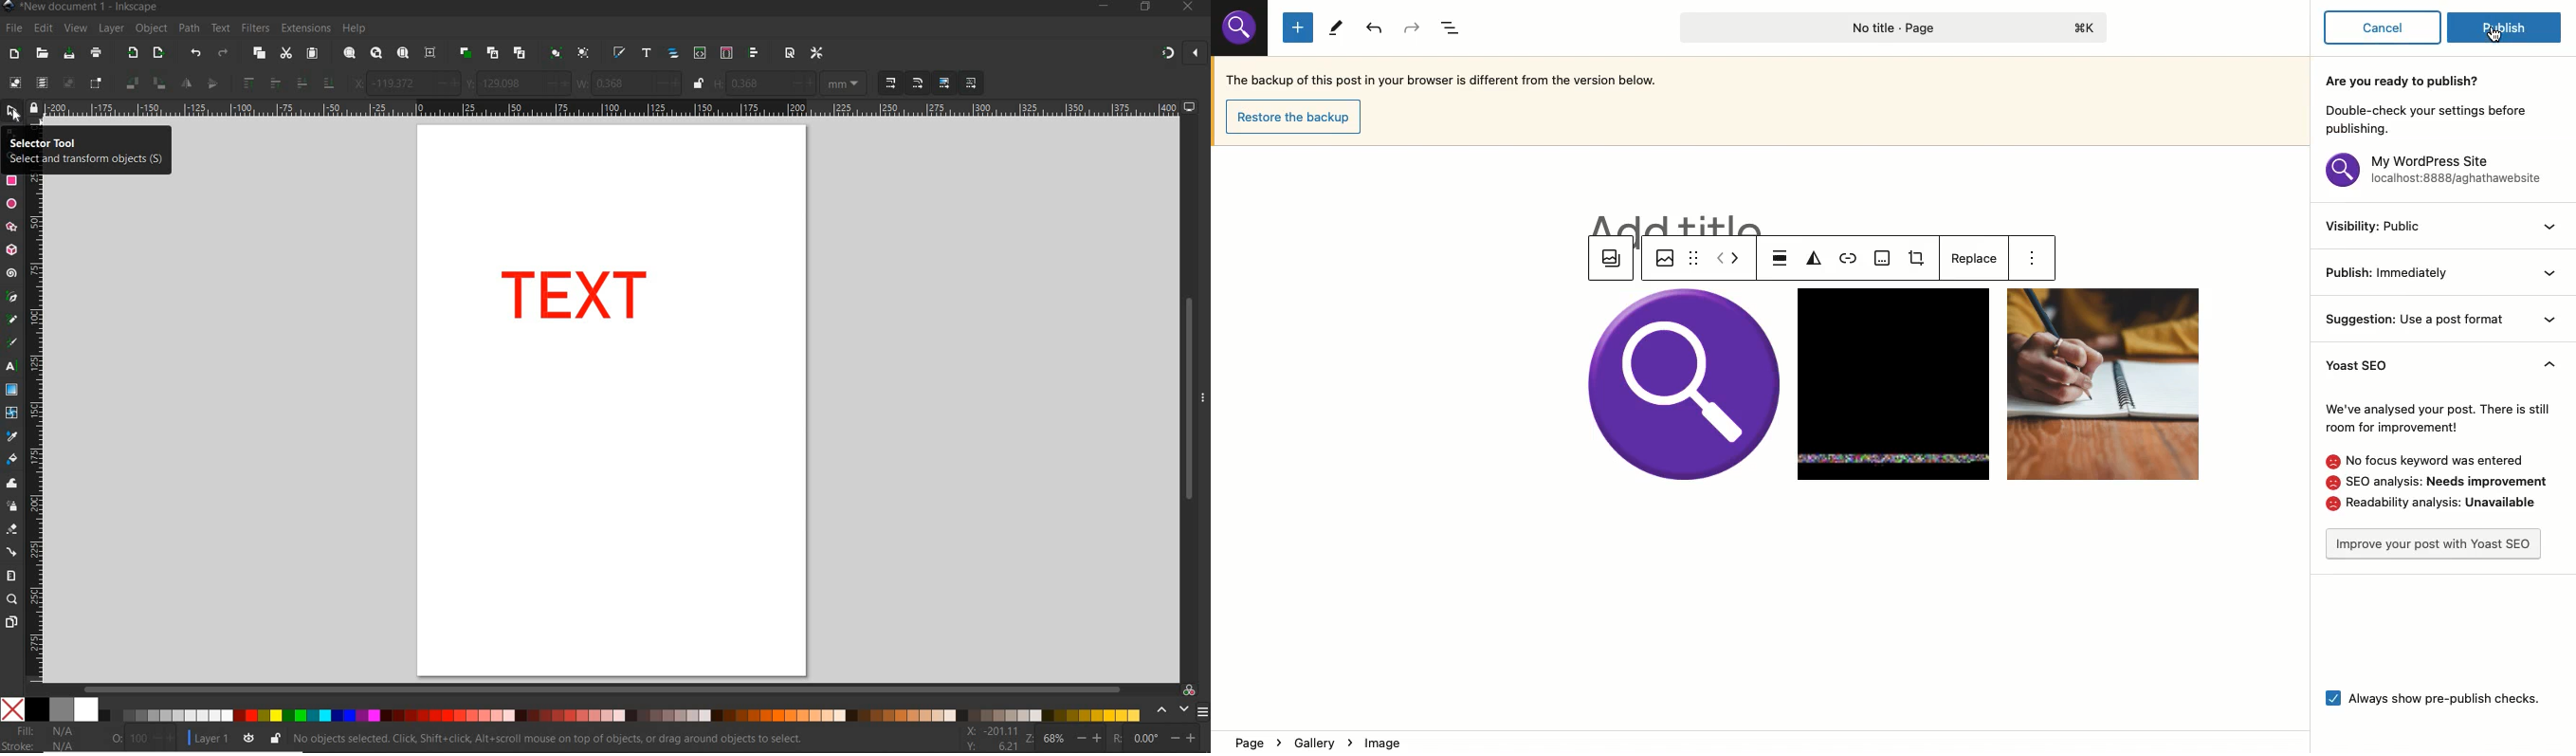 The height and width of the screenshot is (756, 2576). What do you see at coordinates (348, 54) in the screenshot?
I see `ZOOM SELECTION` at bounding box center [348, 54].